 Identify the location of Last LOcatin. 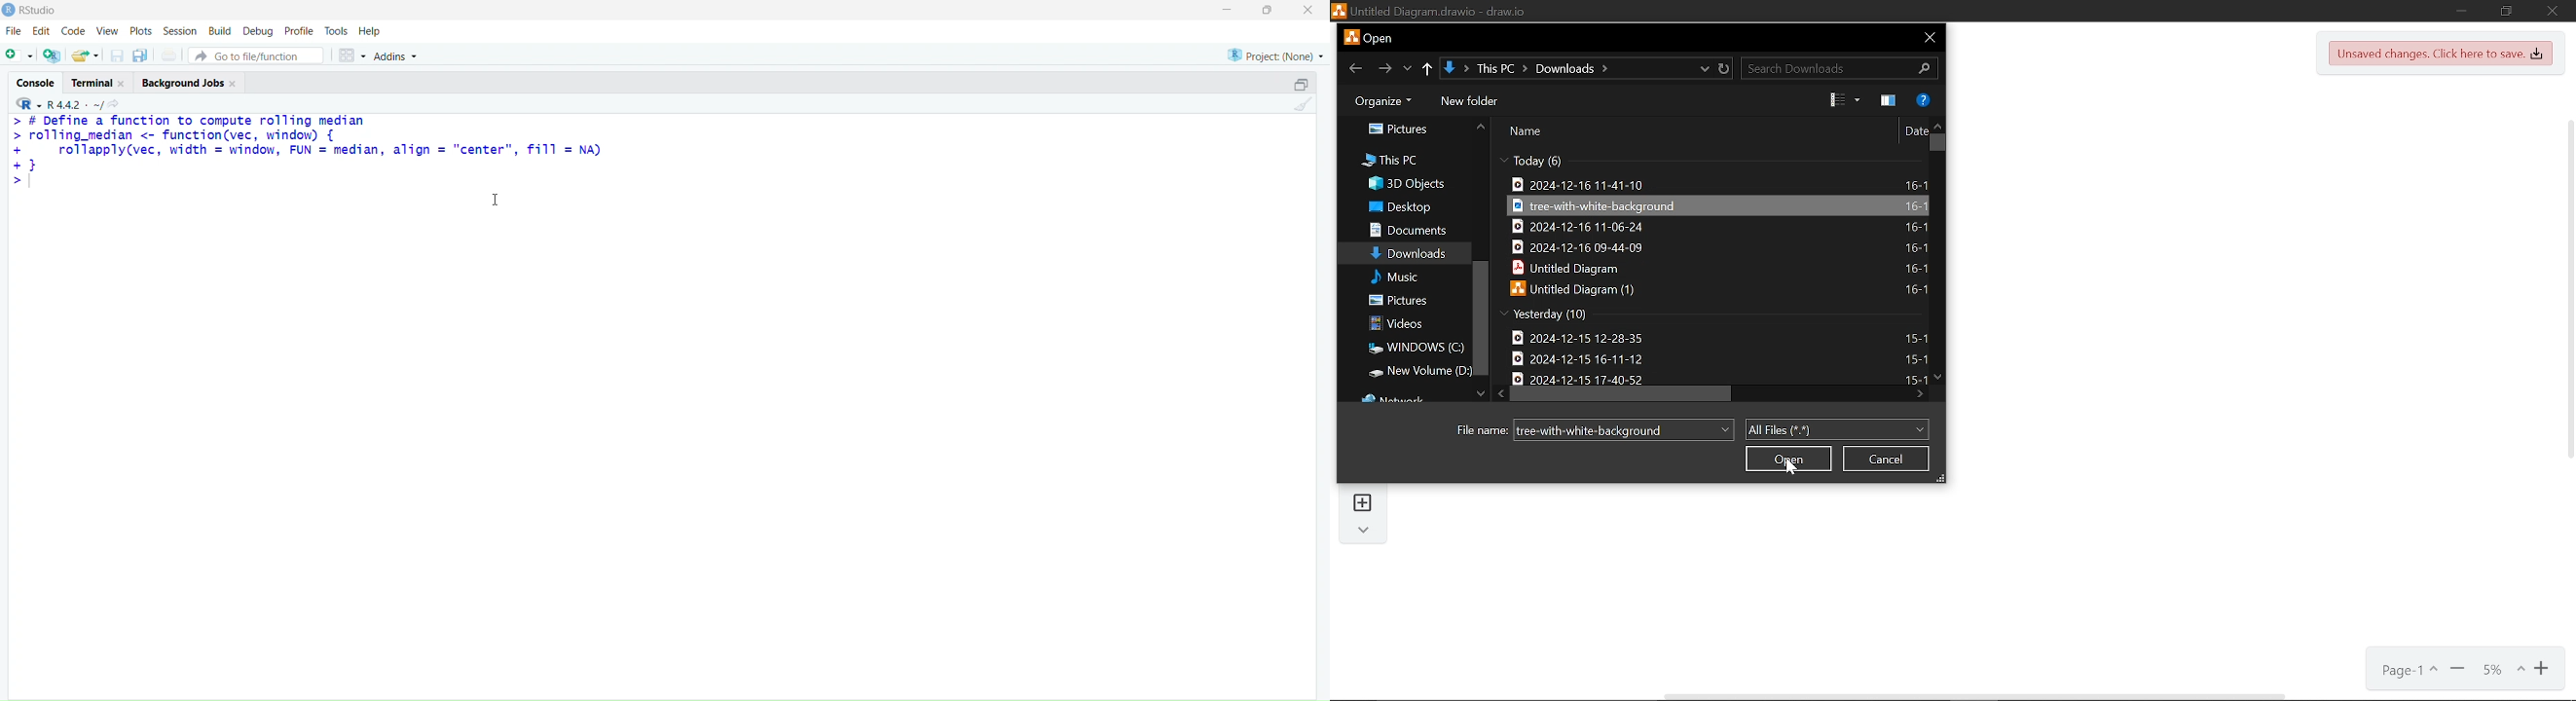
(1408, 70).